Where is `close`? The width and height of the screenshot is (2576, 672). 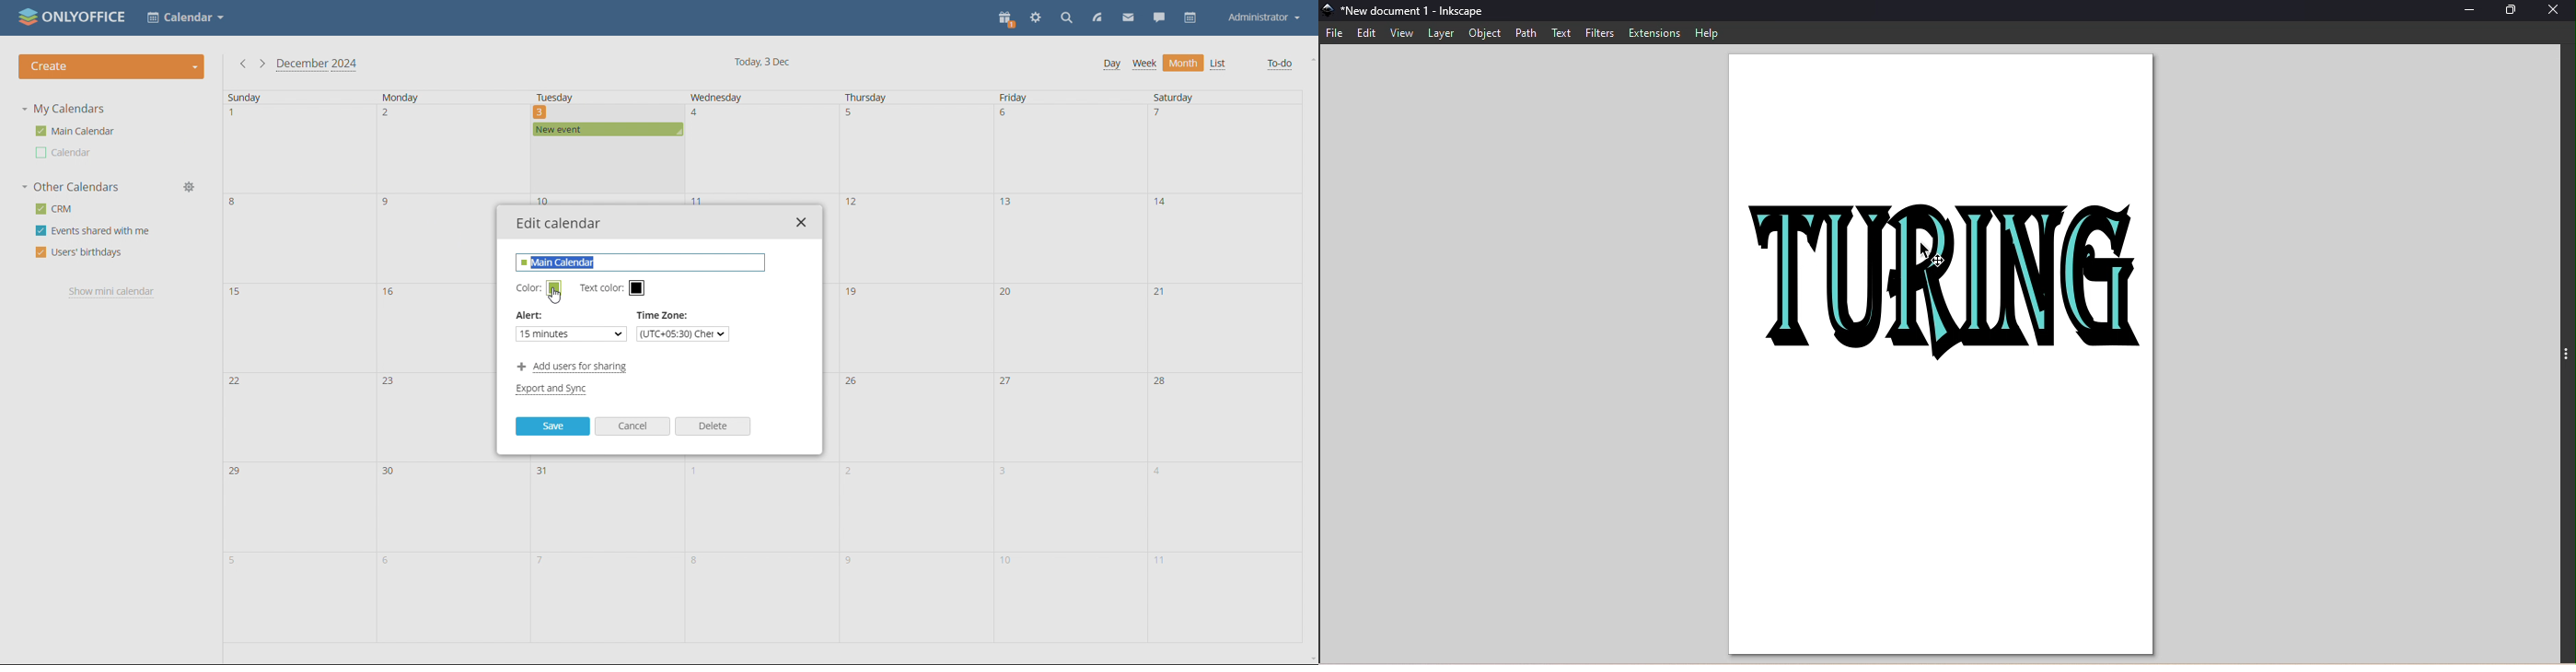
close is located at coordinates (801, 223).